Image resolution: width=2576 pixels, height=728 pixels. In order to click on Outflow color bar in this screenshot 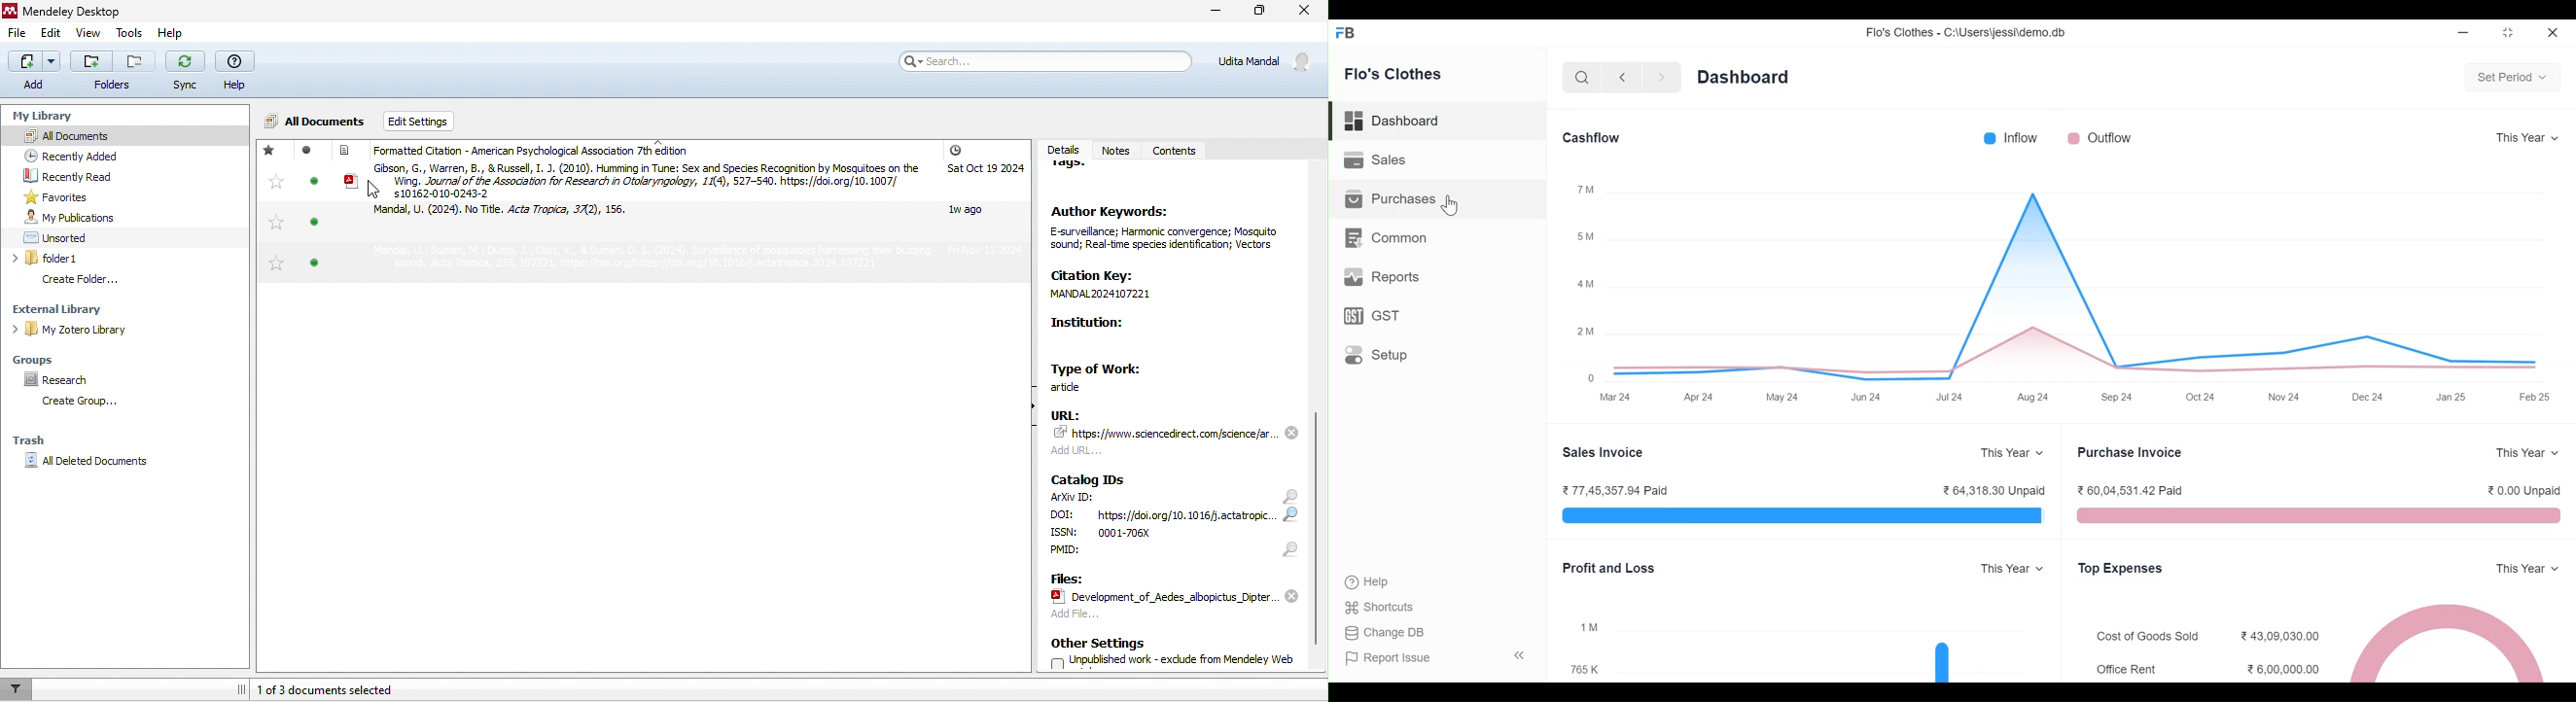, I will do `click(2074, 138)`.